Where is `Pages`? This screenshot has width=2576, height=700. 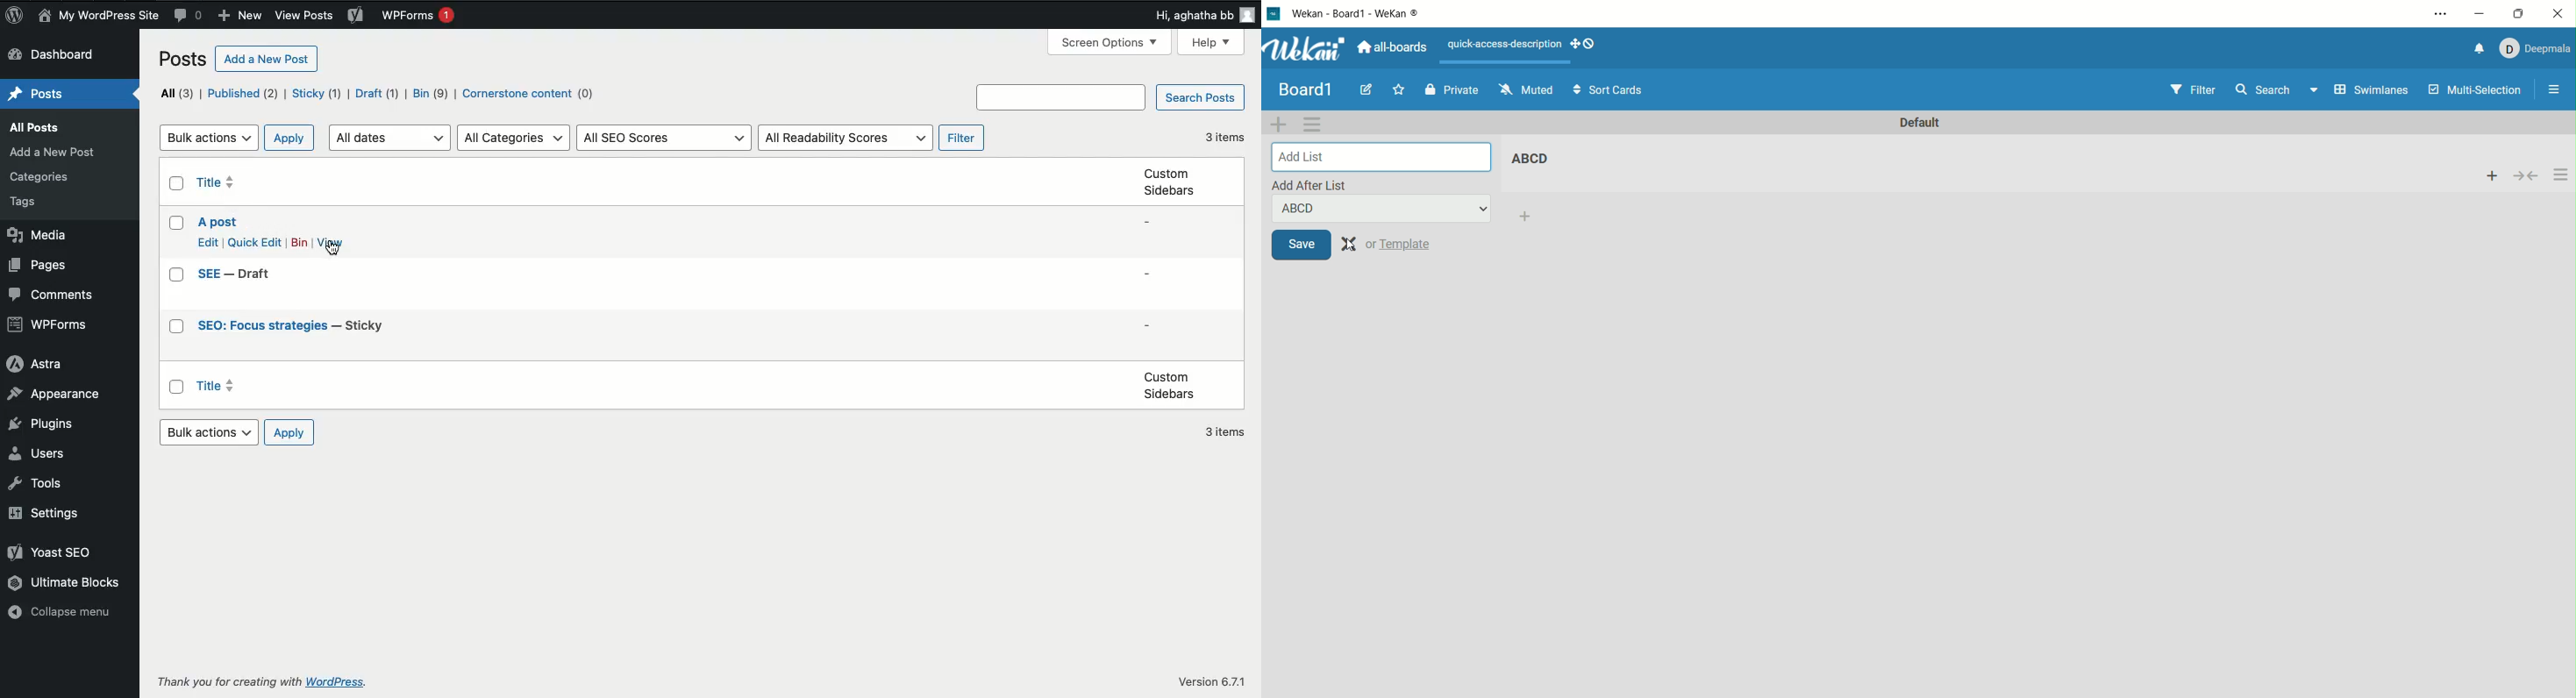
Pages is located at coordinates (34, 267).